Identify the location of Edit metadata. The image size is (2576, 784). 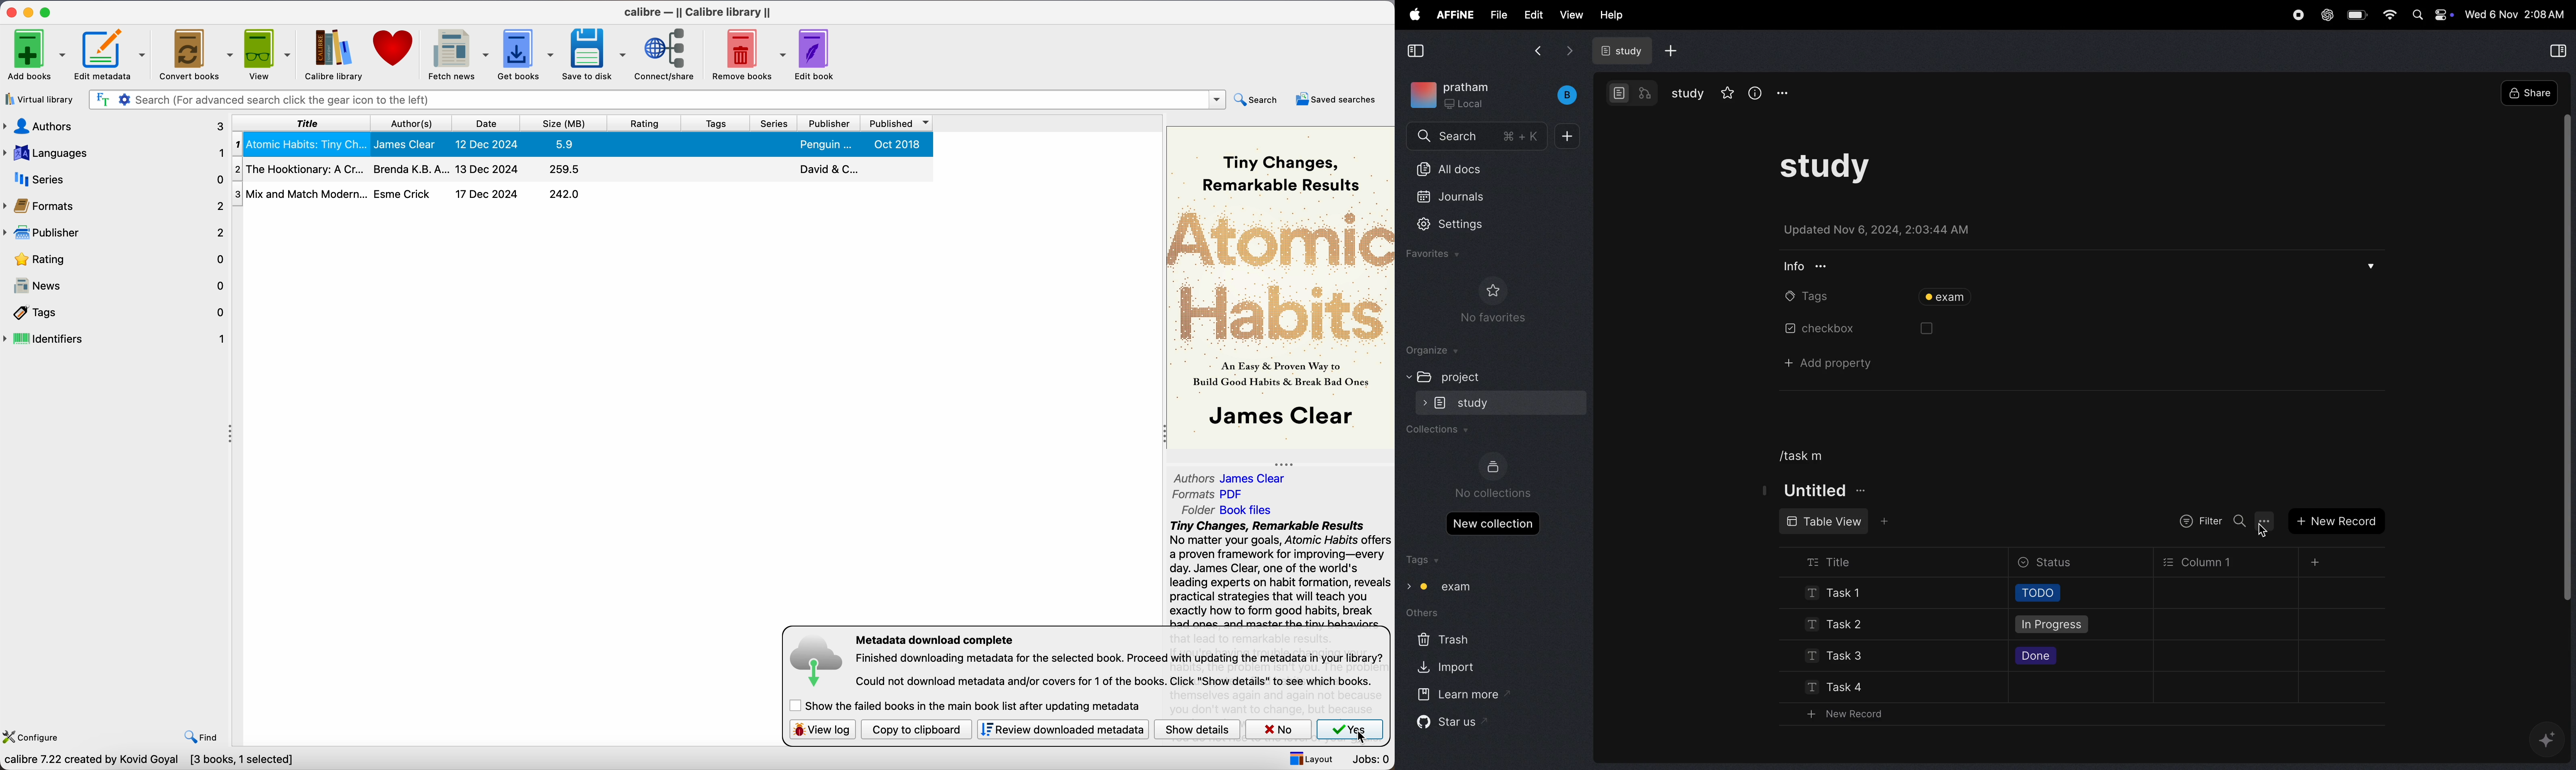
(105, 56).